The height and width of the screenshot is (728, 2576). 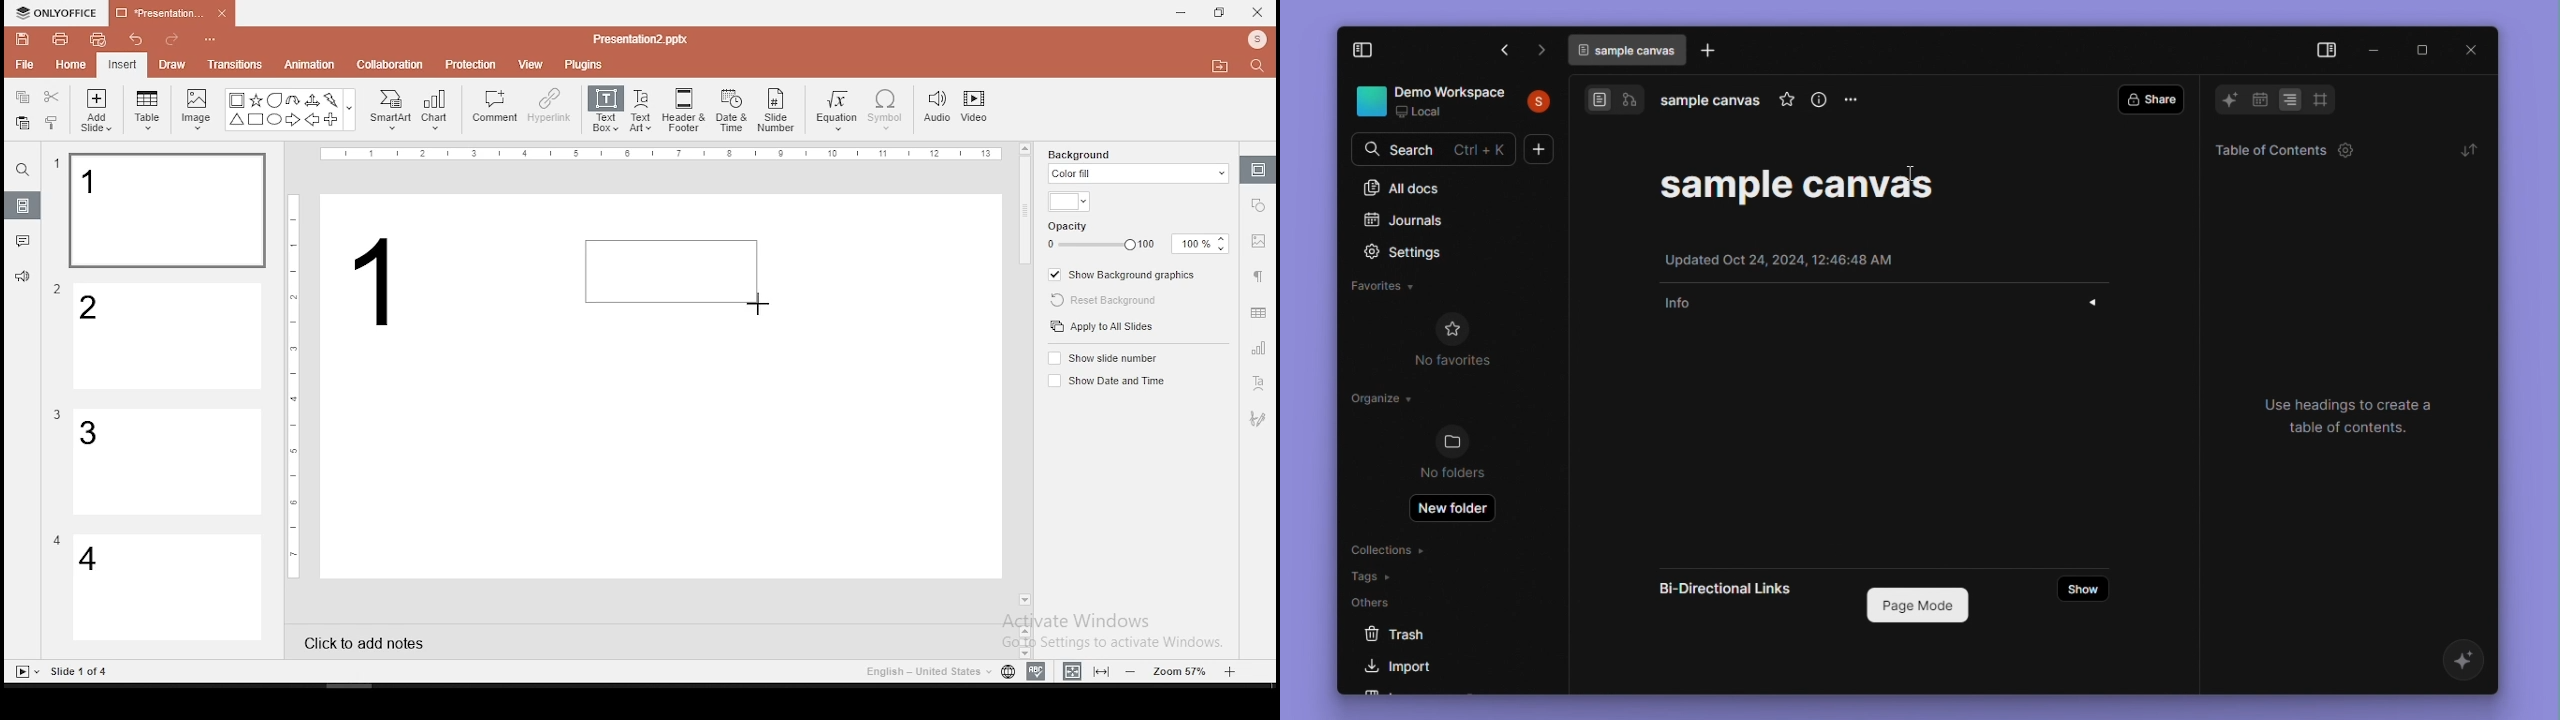 I want to click on date and time, so click(x=732, y=110).